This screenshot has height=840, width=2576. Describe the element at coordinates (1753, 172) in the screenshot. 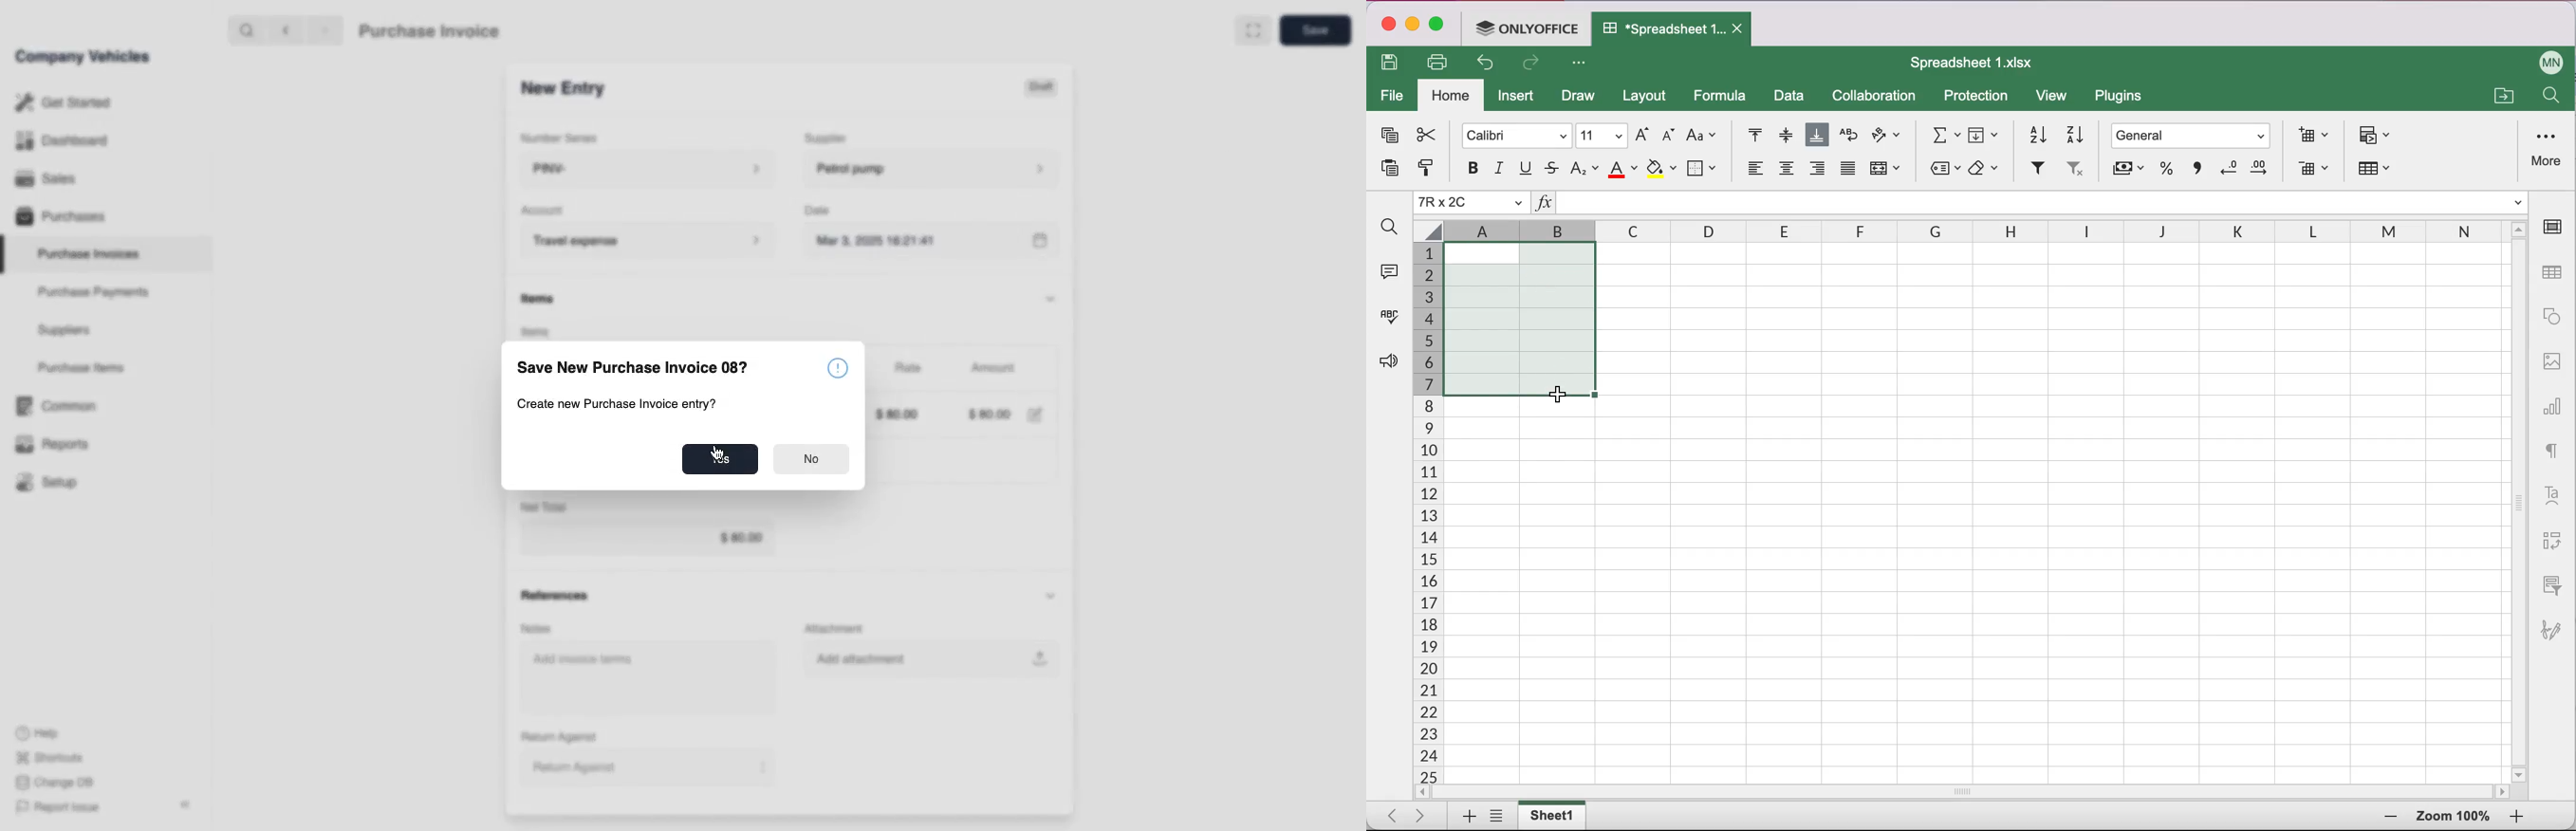

I see `align left` at that location.